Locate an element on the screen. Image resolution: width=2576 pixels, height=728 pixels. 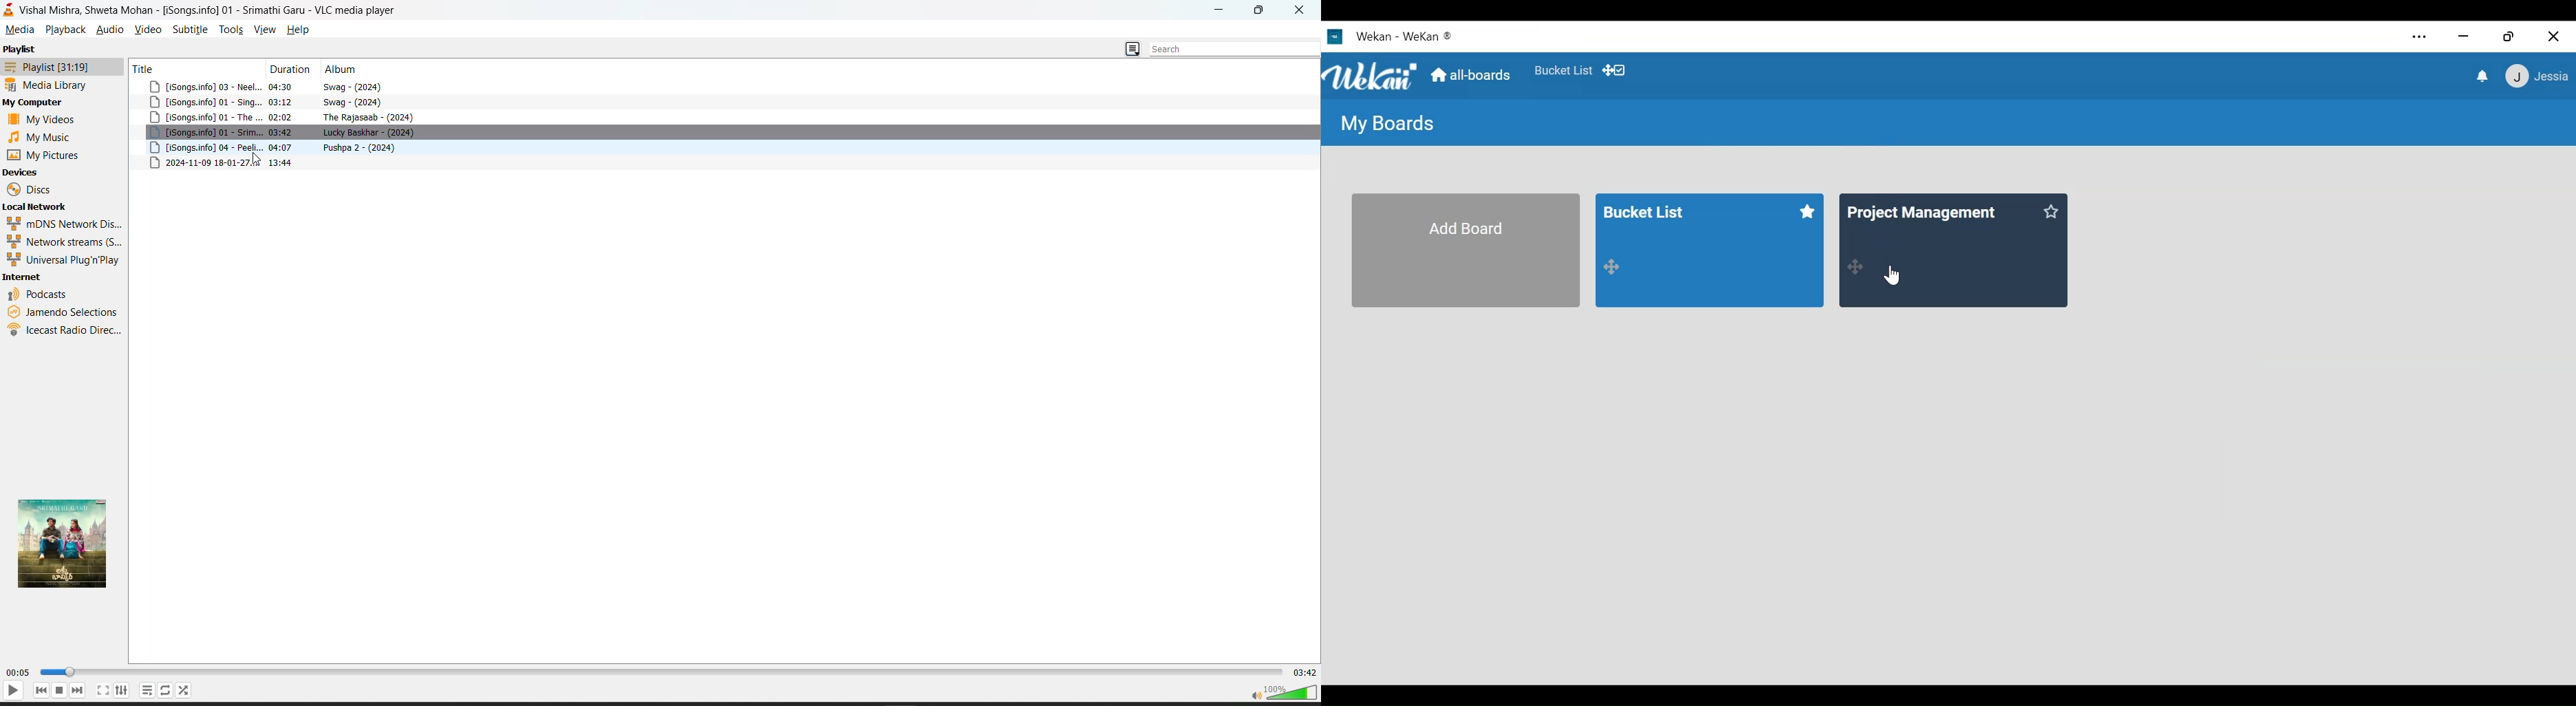
pushpa 2-2024 is located at coordinates (366, 147).